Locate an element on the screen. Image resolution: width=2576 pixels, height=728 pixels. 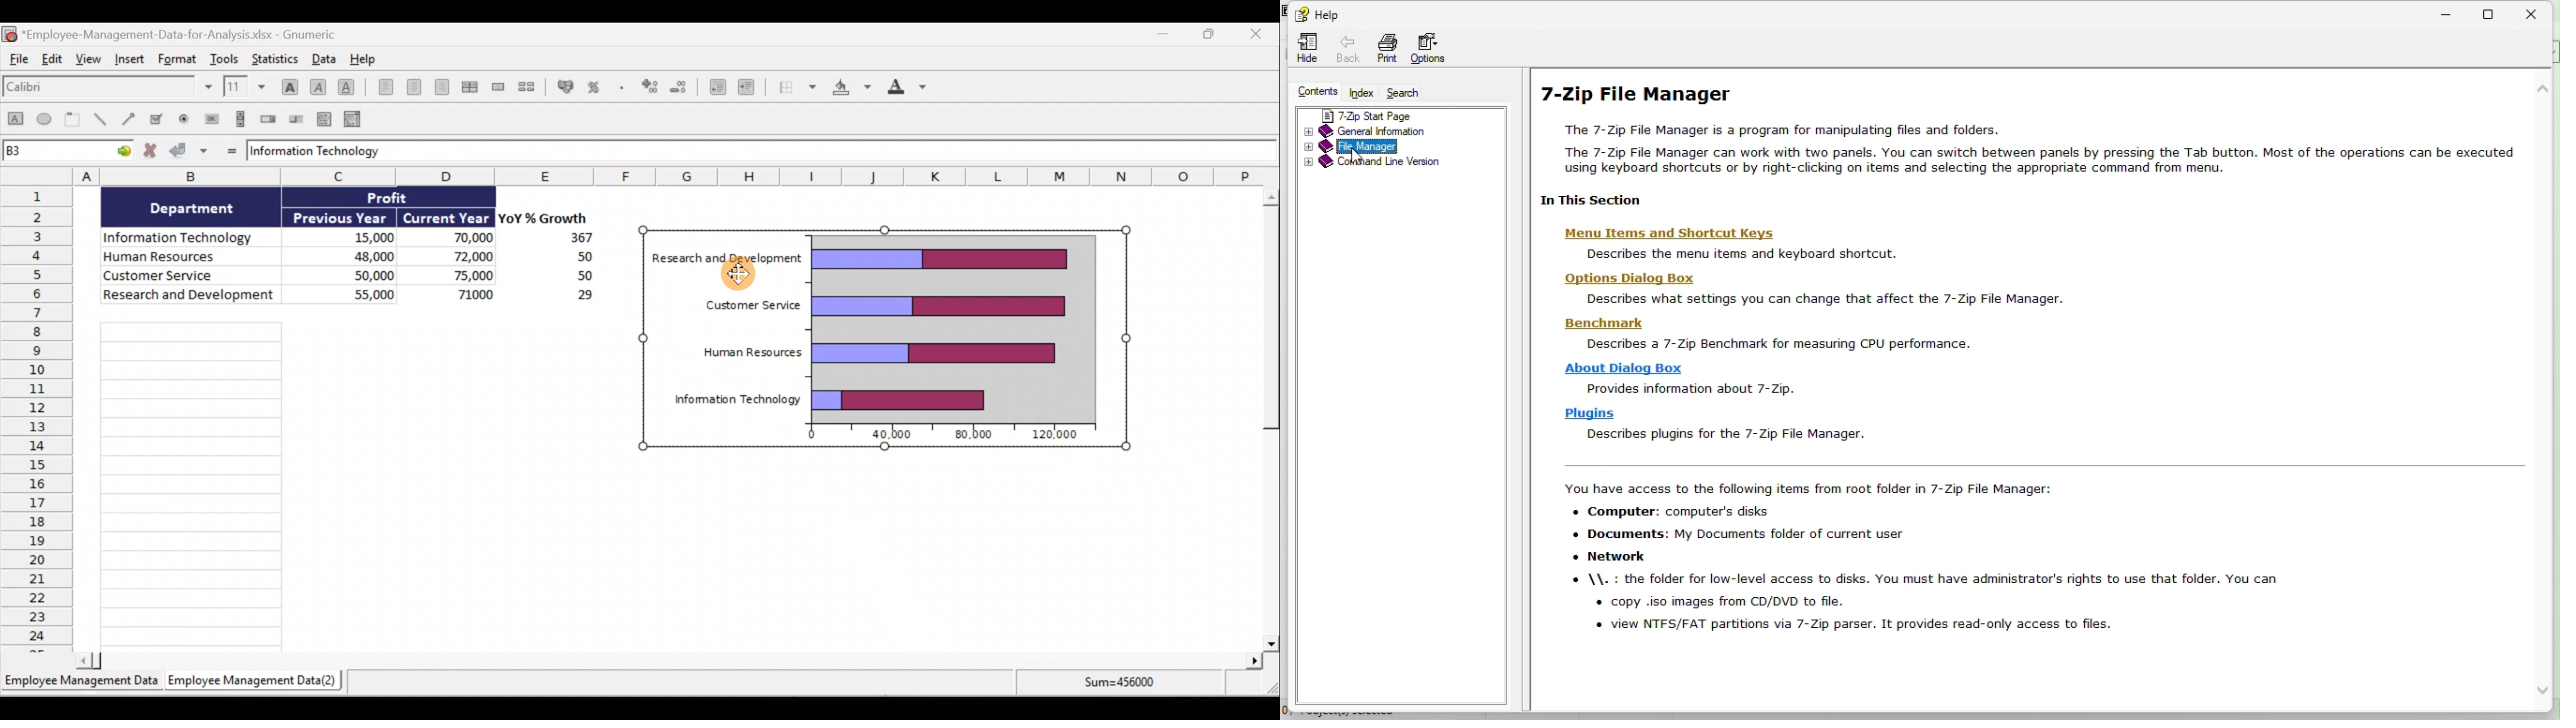
File is located at coordinates (17, 59).